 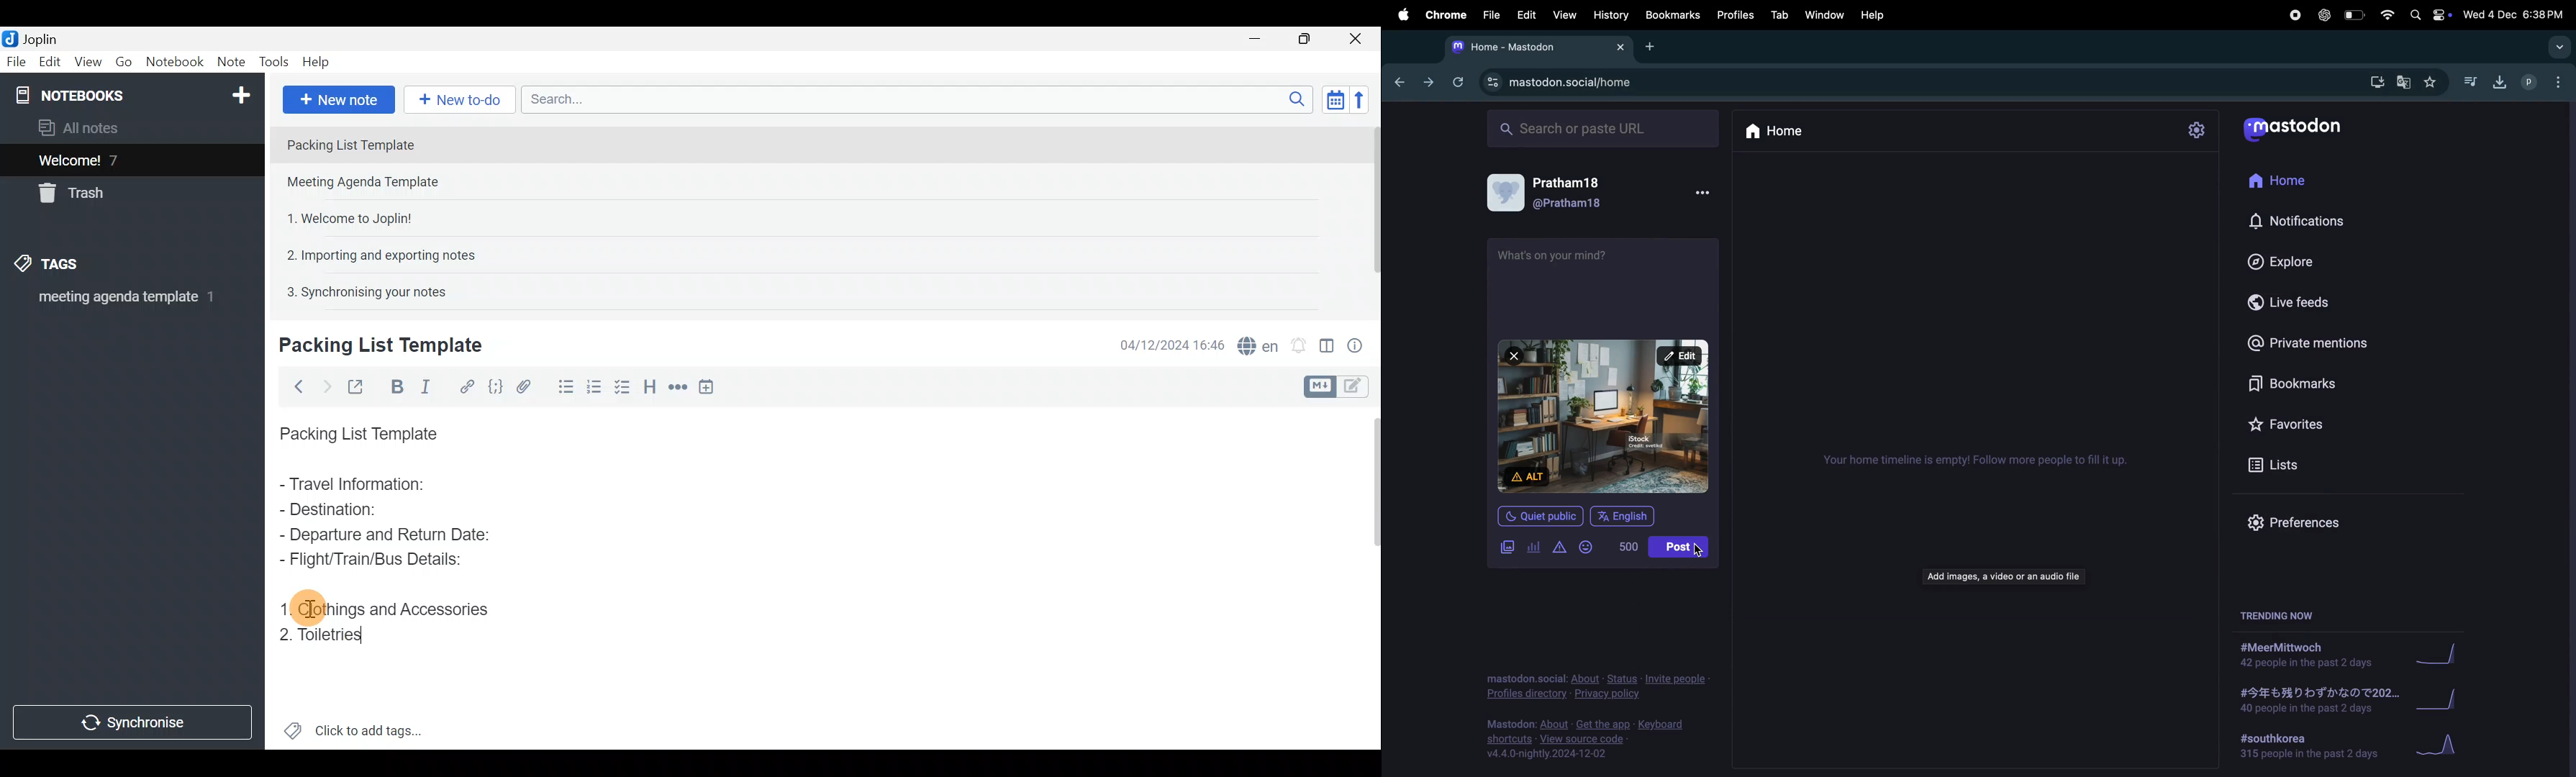 What do you see at coordinates (1360, 343) in the screenshot?
I see `Note properties` at bounding box center [1360, 343].